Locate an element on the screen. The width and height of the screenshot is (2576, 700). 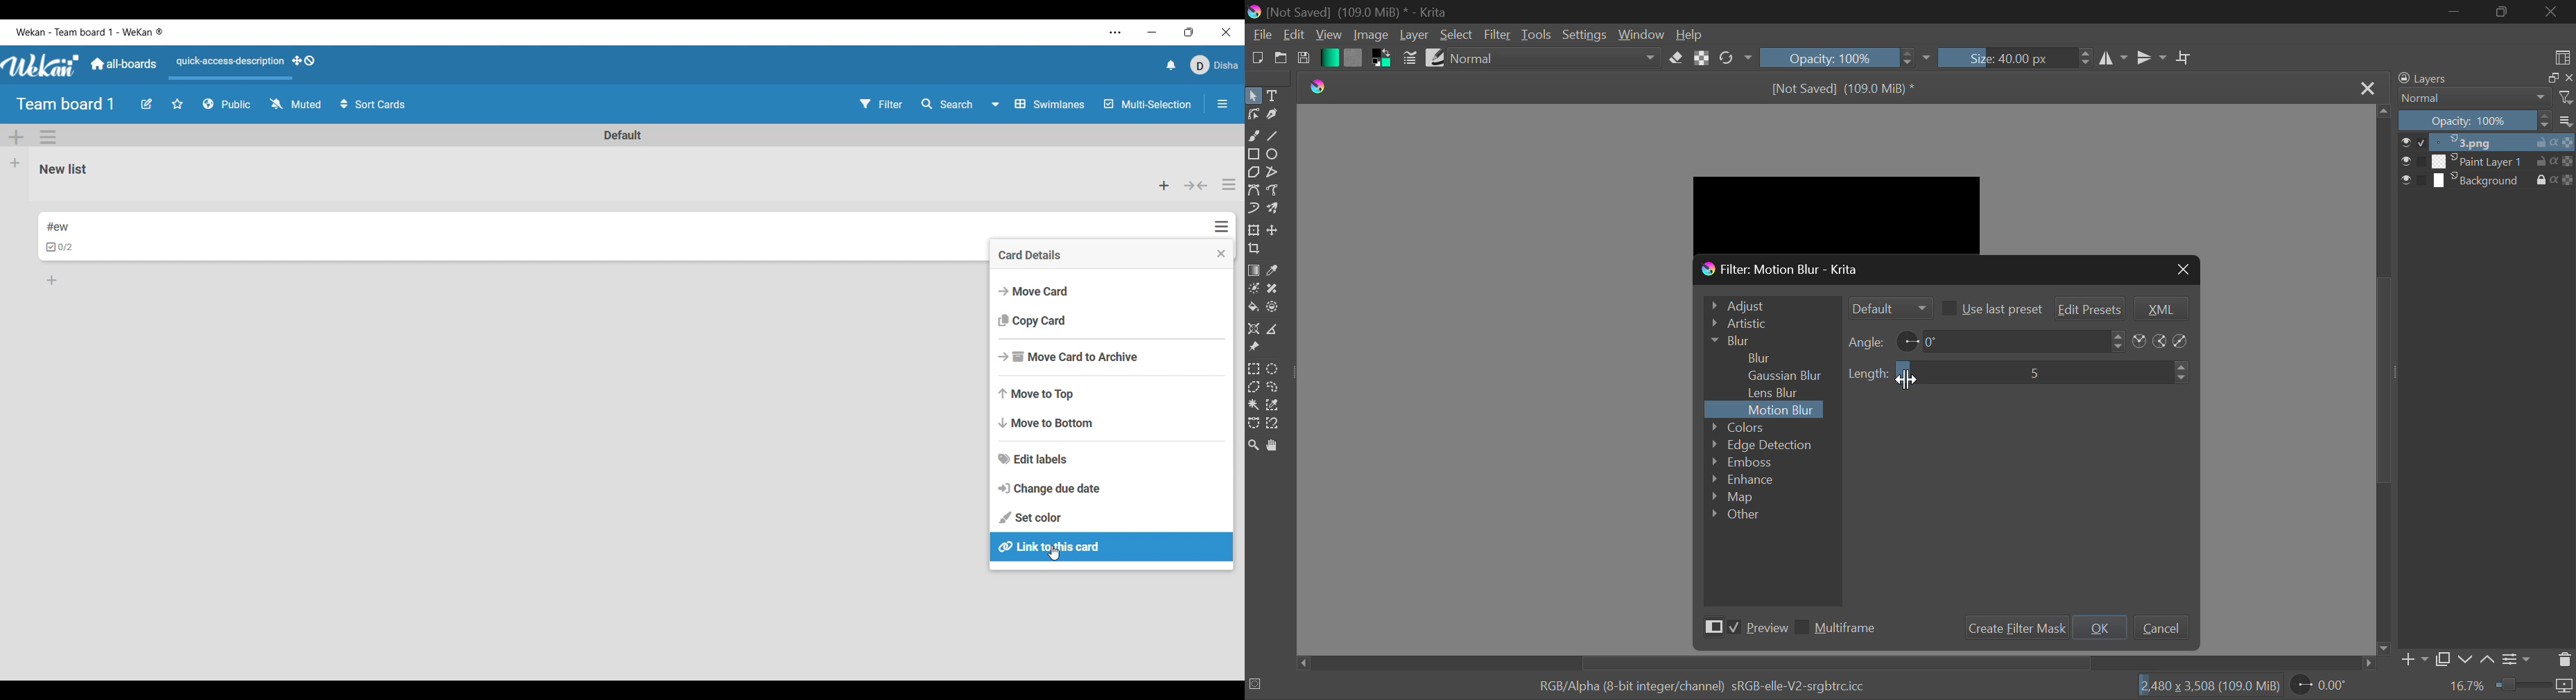
Polyline is located at coordinates (1274, 173).